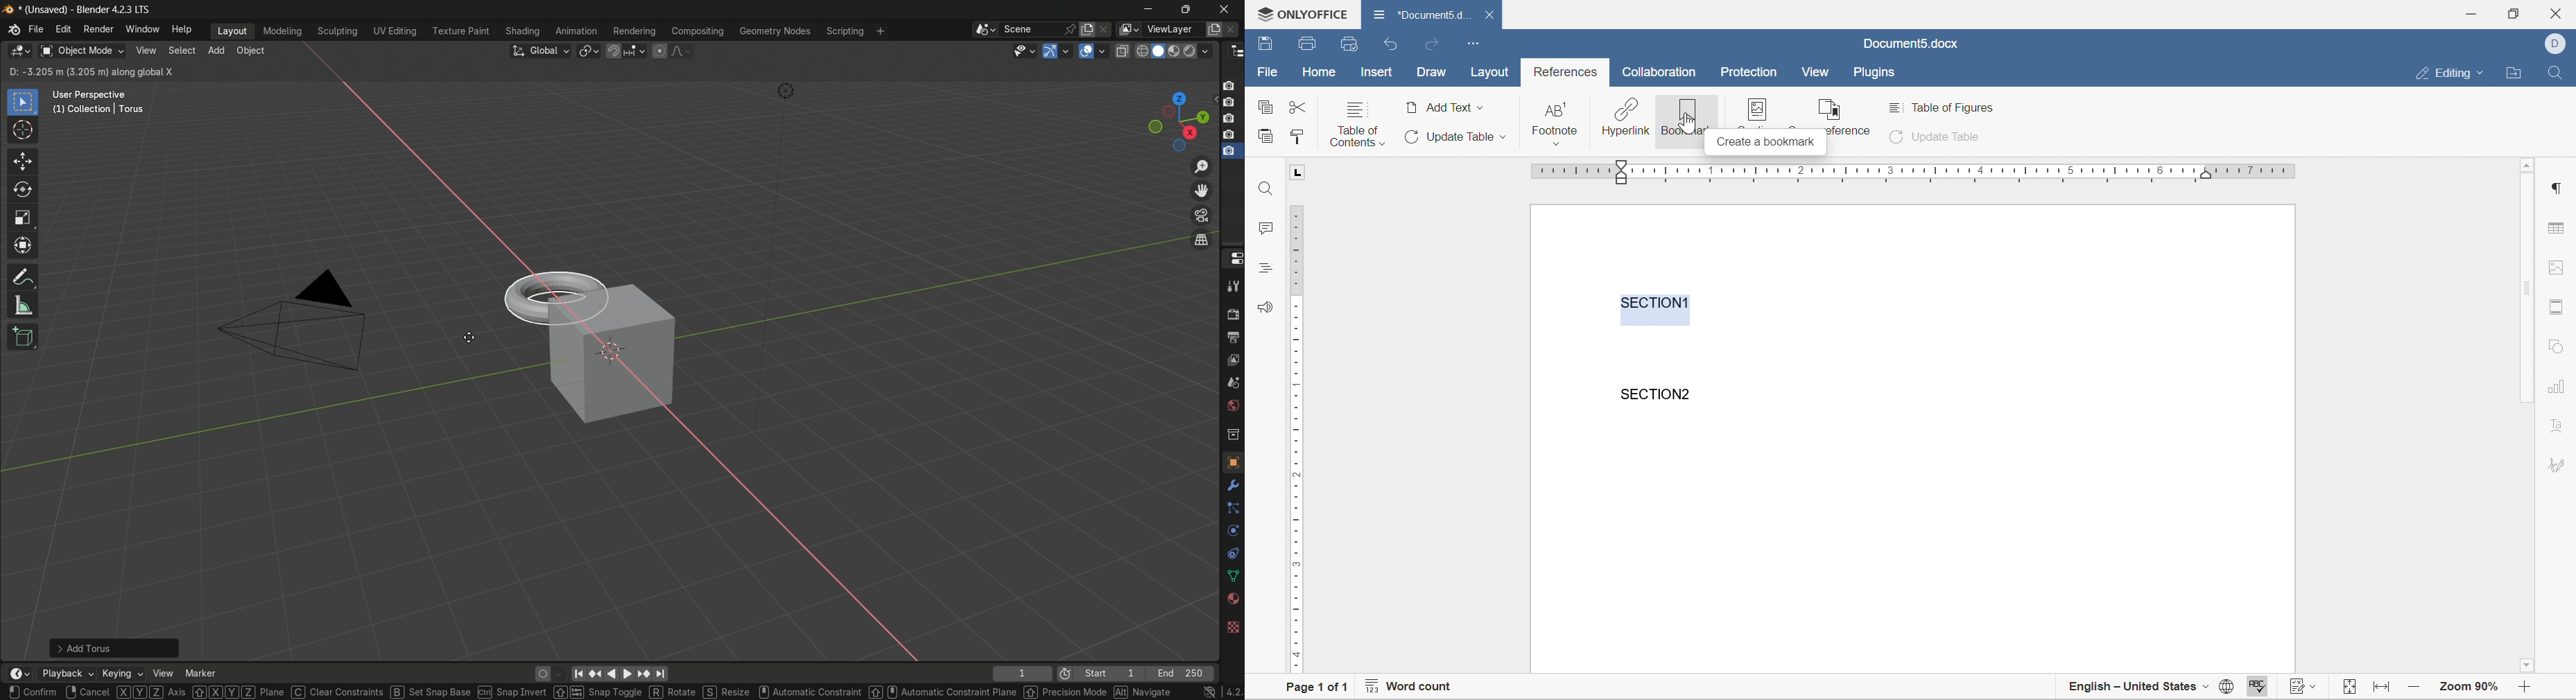 The image size is (2576, 700). I want to click on reference, so click(1843, 116).